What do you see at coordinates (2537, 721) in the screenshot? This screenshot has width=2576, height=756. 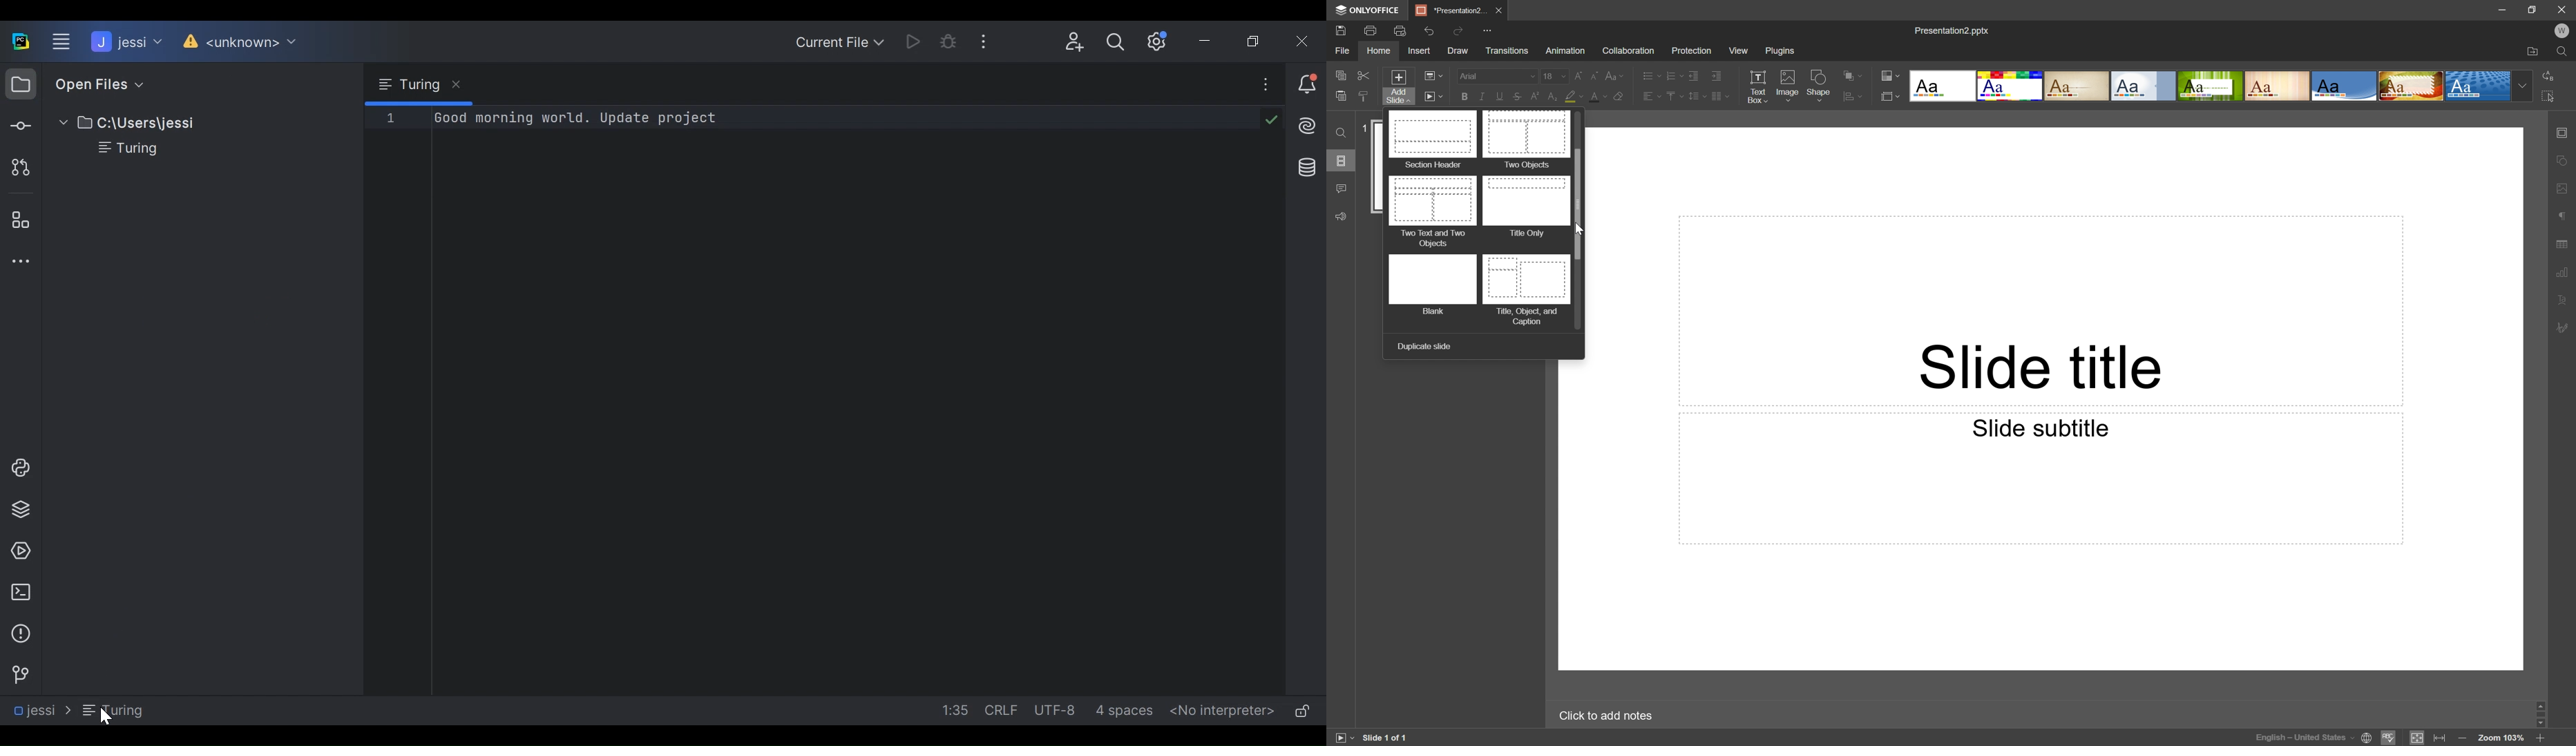 I see `Scroll Down` at bounding box center [2537, 721].